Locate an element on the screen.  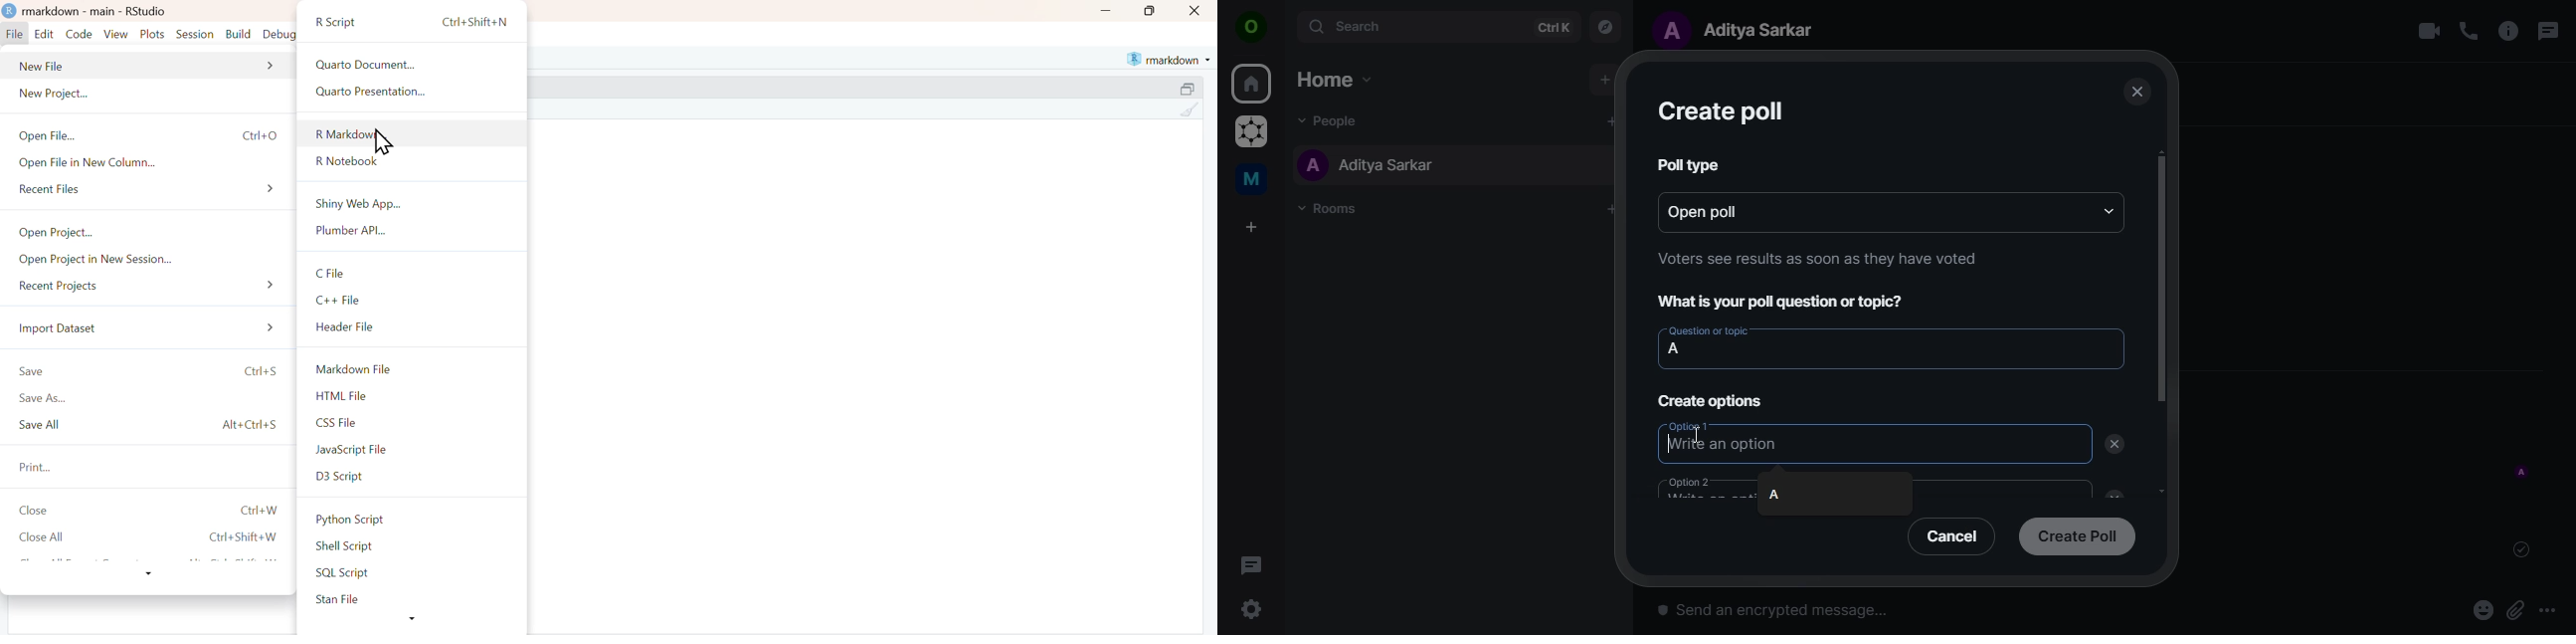
explore rooms is located at coordinates (1606, 25).